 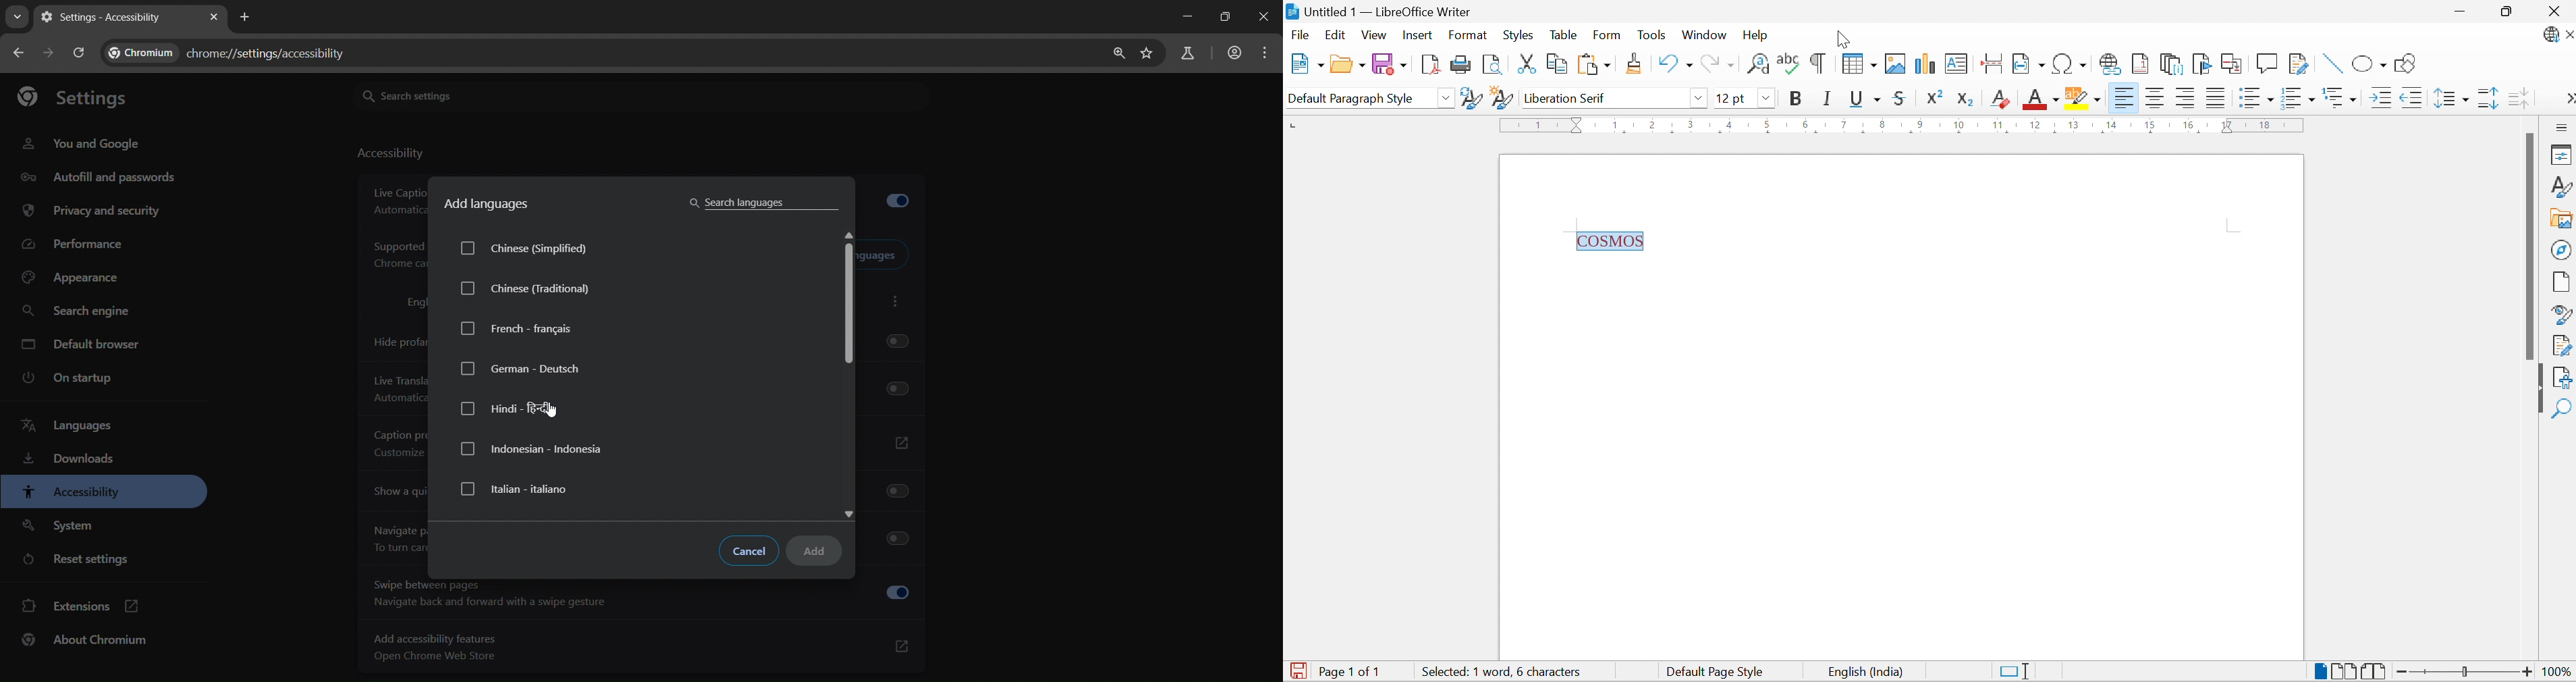 What do you see at coordinates (2018, 671) in the screenshot?
I see `Standard Selection. Click to change selection mode.` at bounding box center [2018, 671].